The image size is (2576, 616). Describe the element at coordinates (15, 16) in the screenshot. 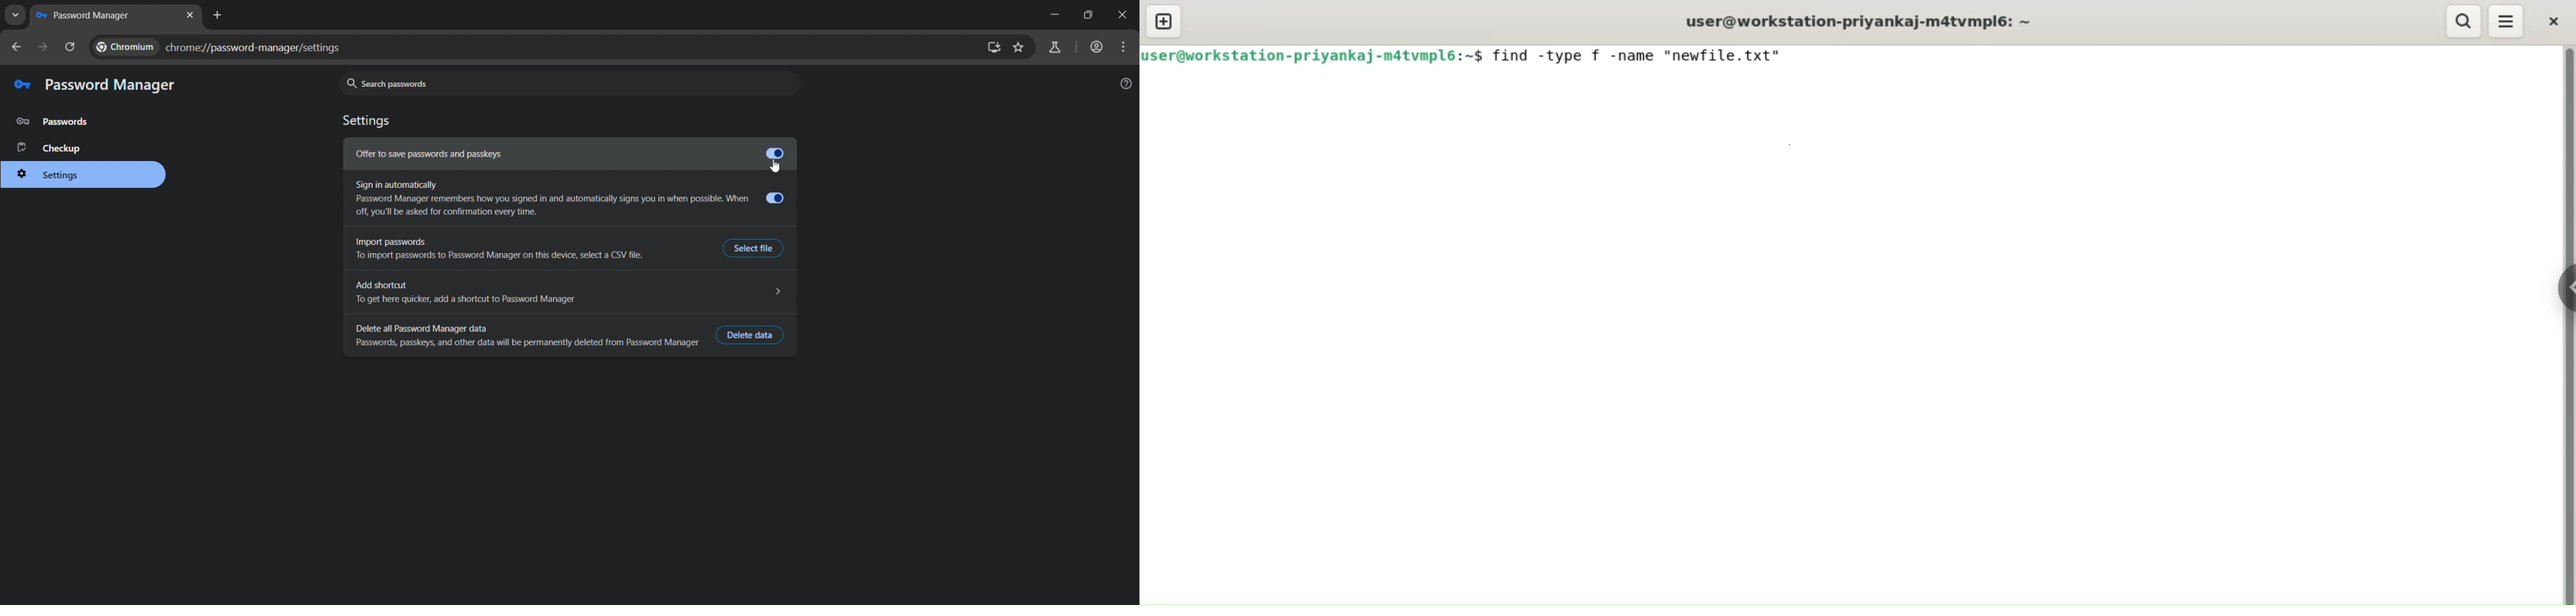

I see `search tabs` at that location.